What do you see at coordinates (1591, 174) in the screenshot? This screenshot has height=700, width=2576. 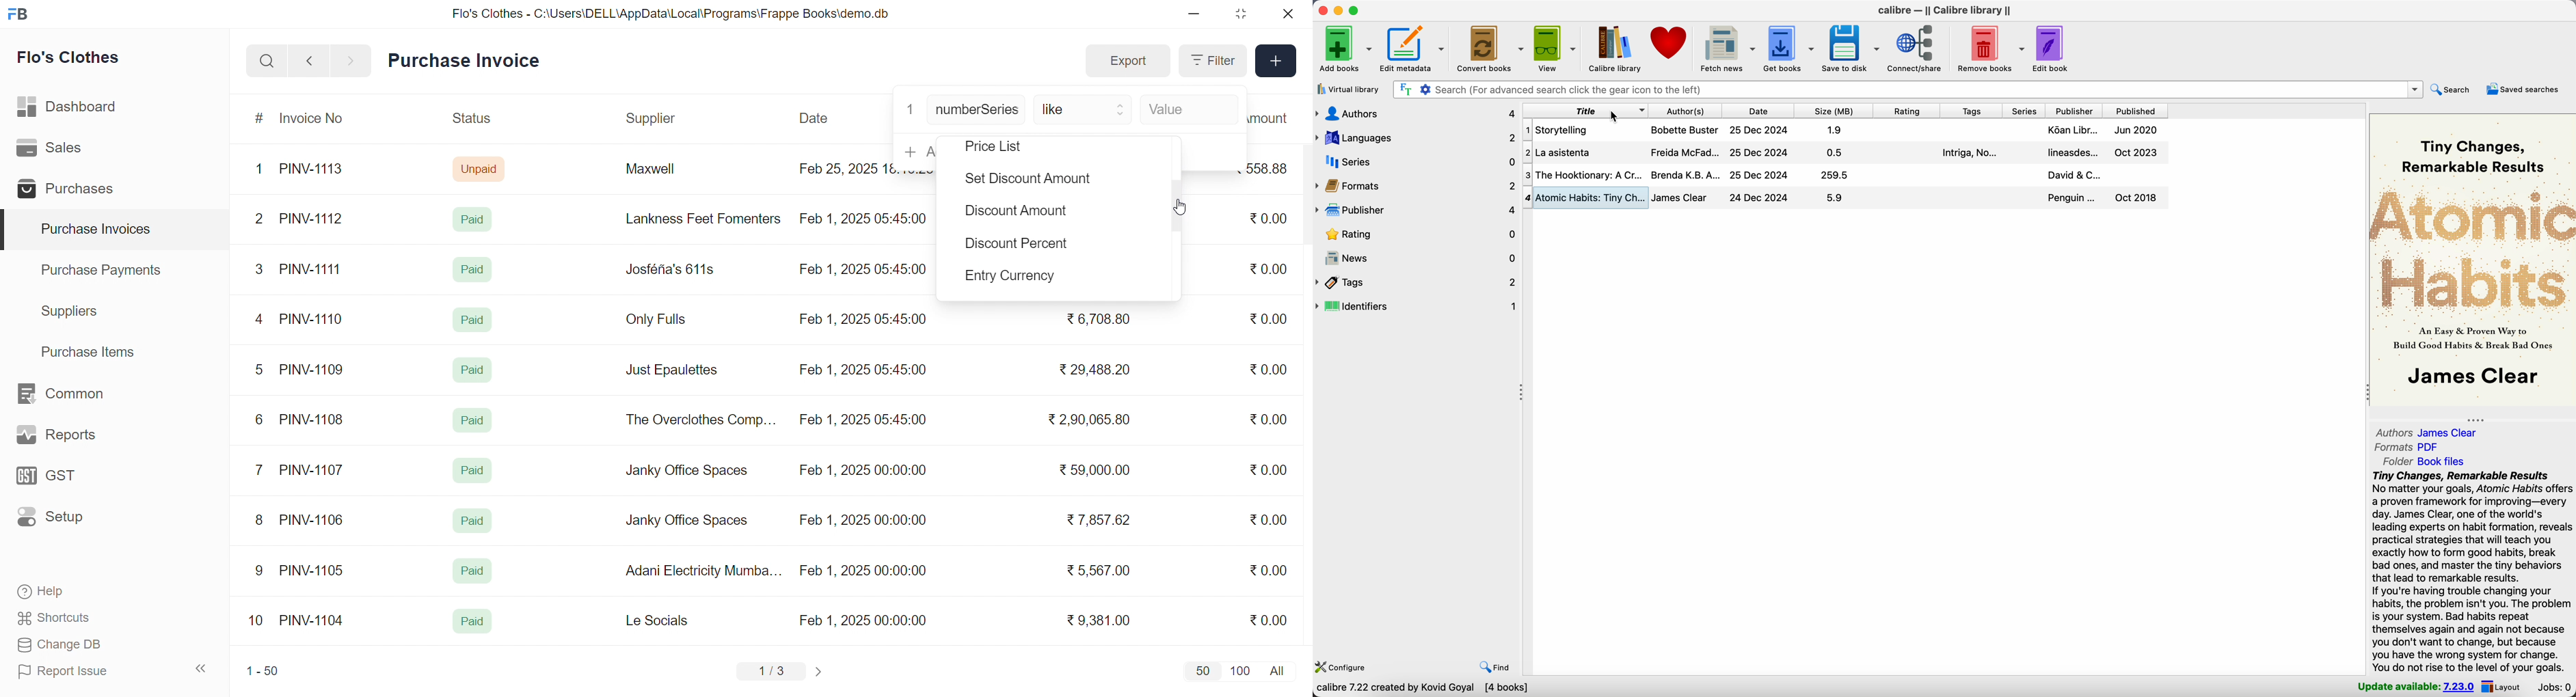 I see `the hooktionary: ACr...` at bounding box center [1591, 174].